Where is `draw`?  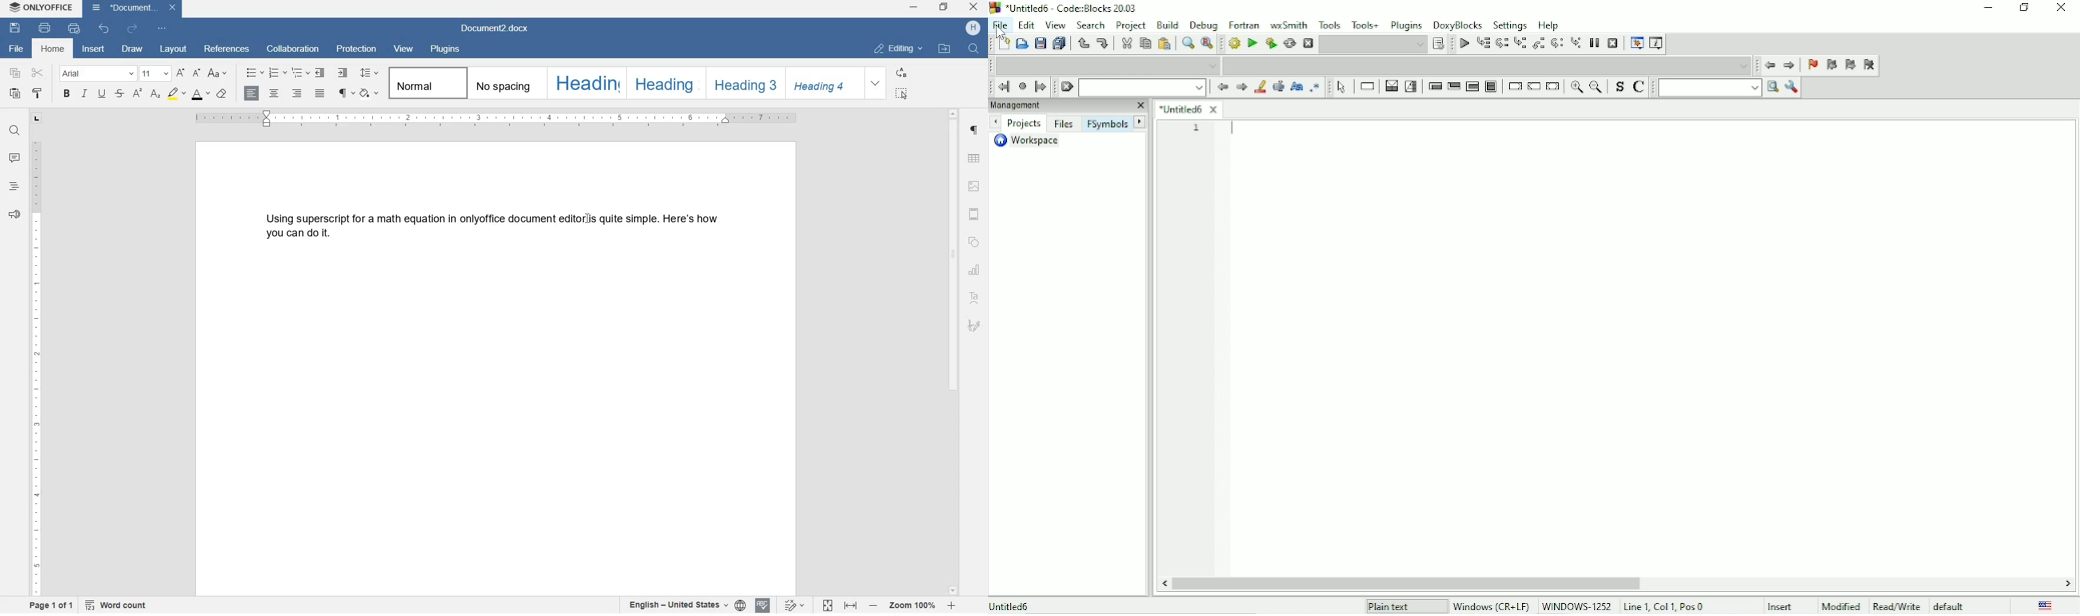 draw is located at coordinates (136, 49).